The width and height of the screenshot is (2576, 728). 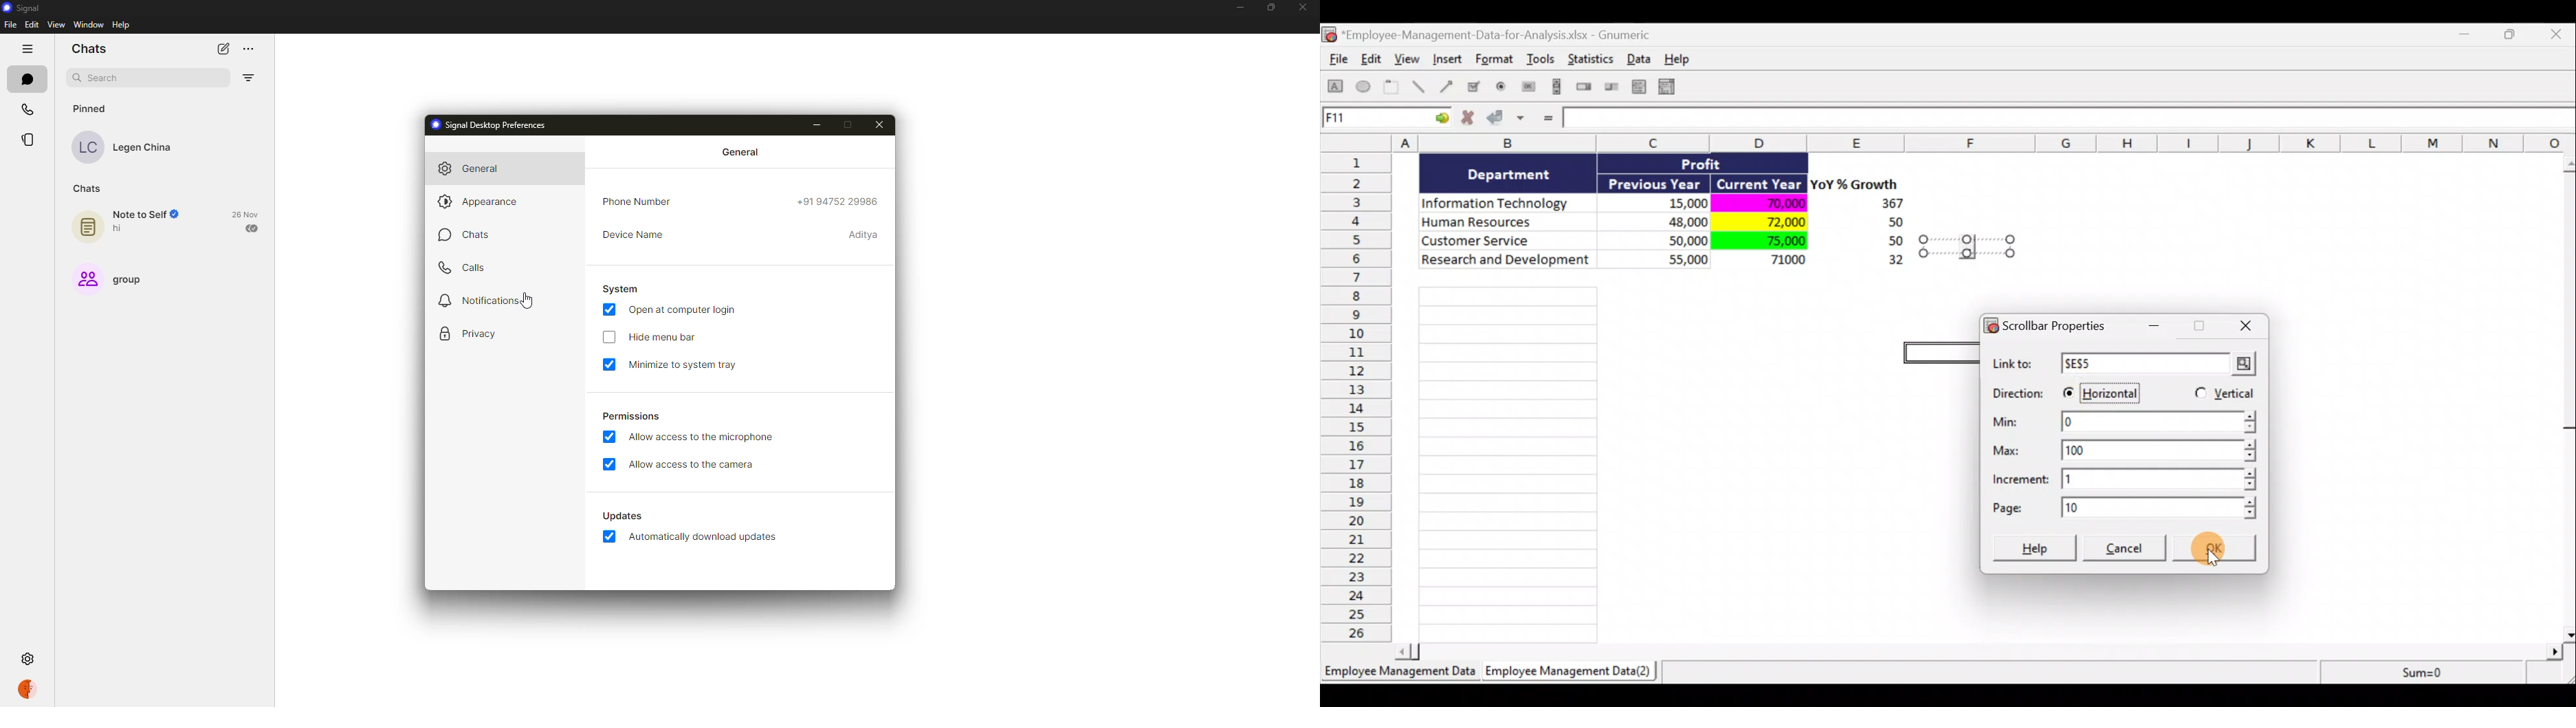 I want to click on contact, so click(x=132, y=145).